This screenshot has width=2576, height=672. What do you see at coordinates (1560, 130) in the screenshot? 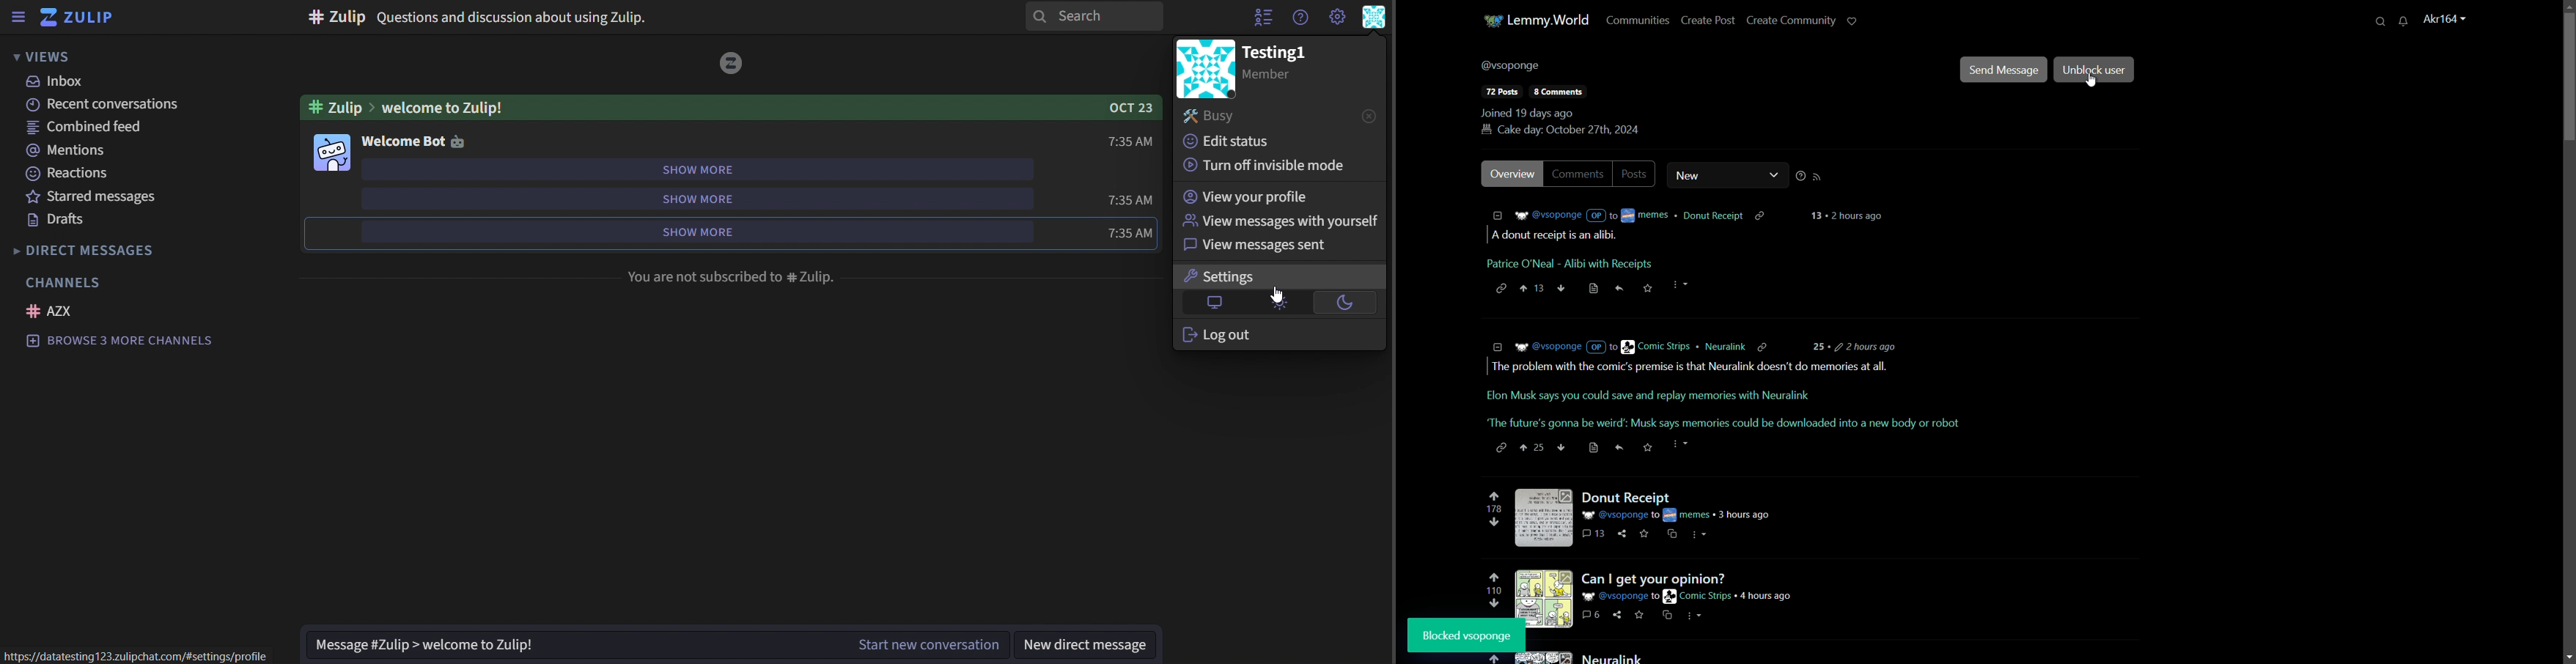
I see `birthday` at bounding box center [1560, 130].